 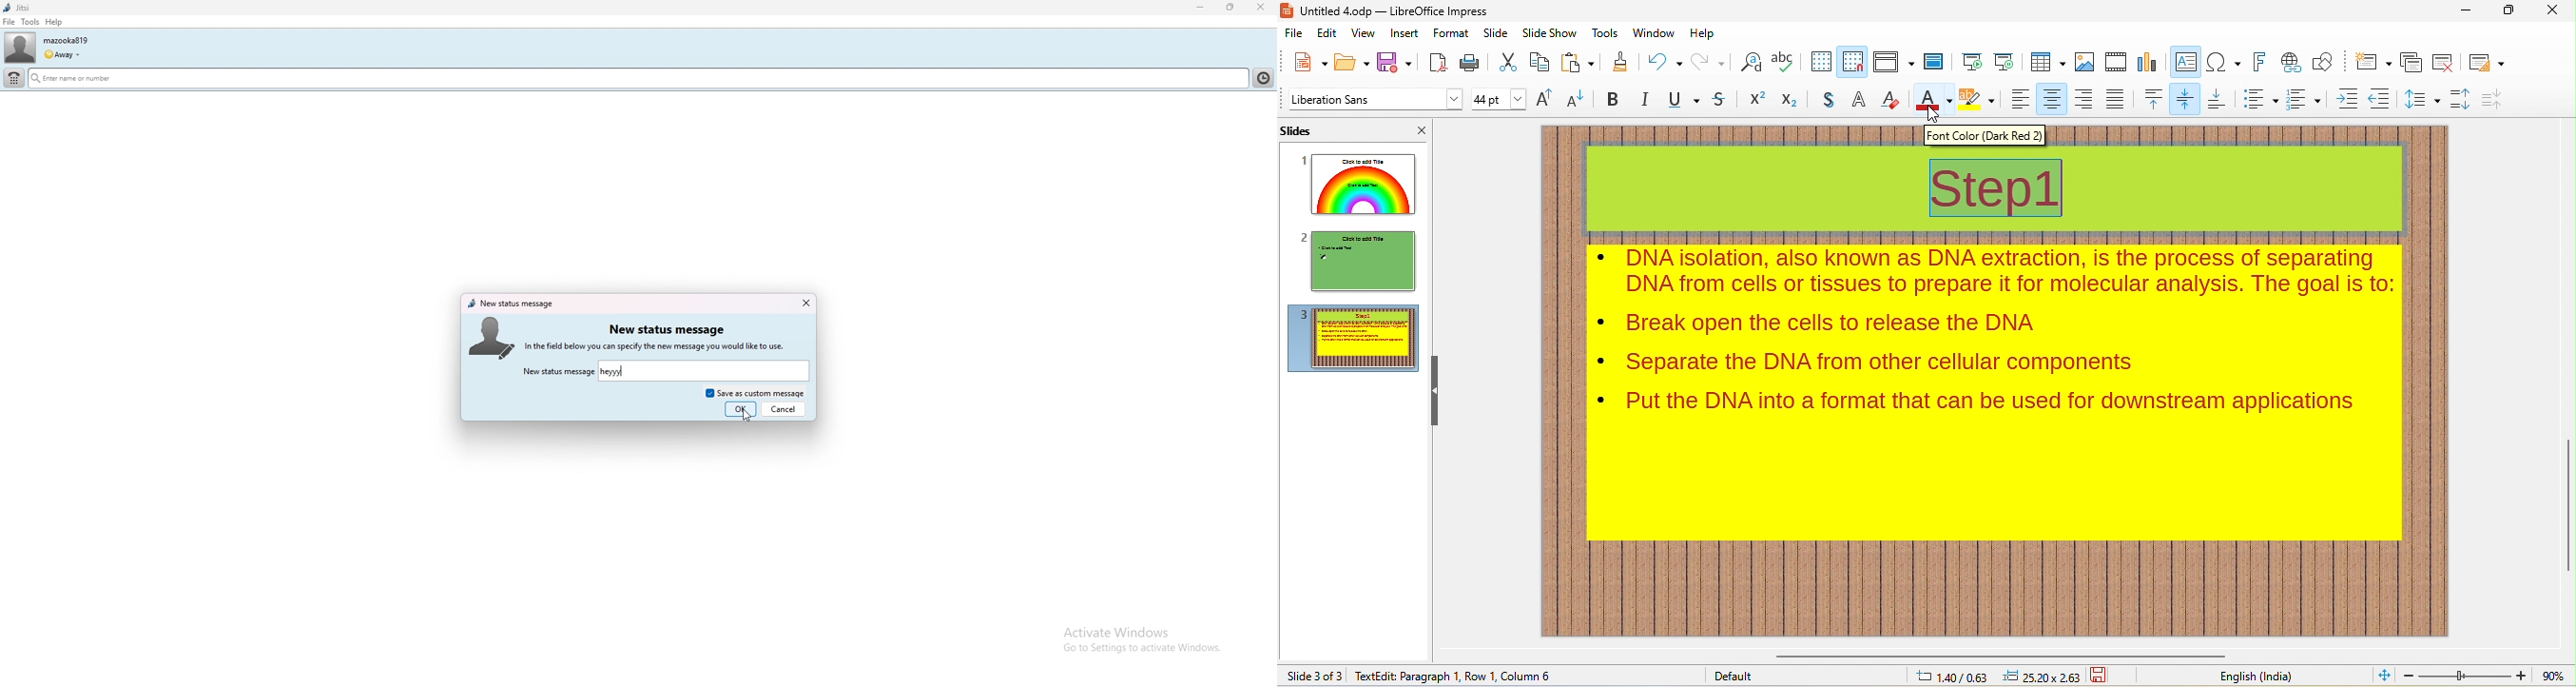 What do you see at coordinates (2555, 10) in the screenshot?
I see `close` at bounding box center [2555, 10].